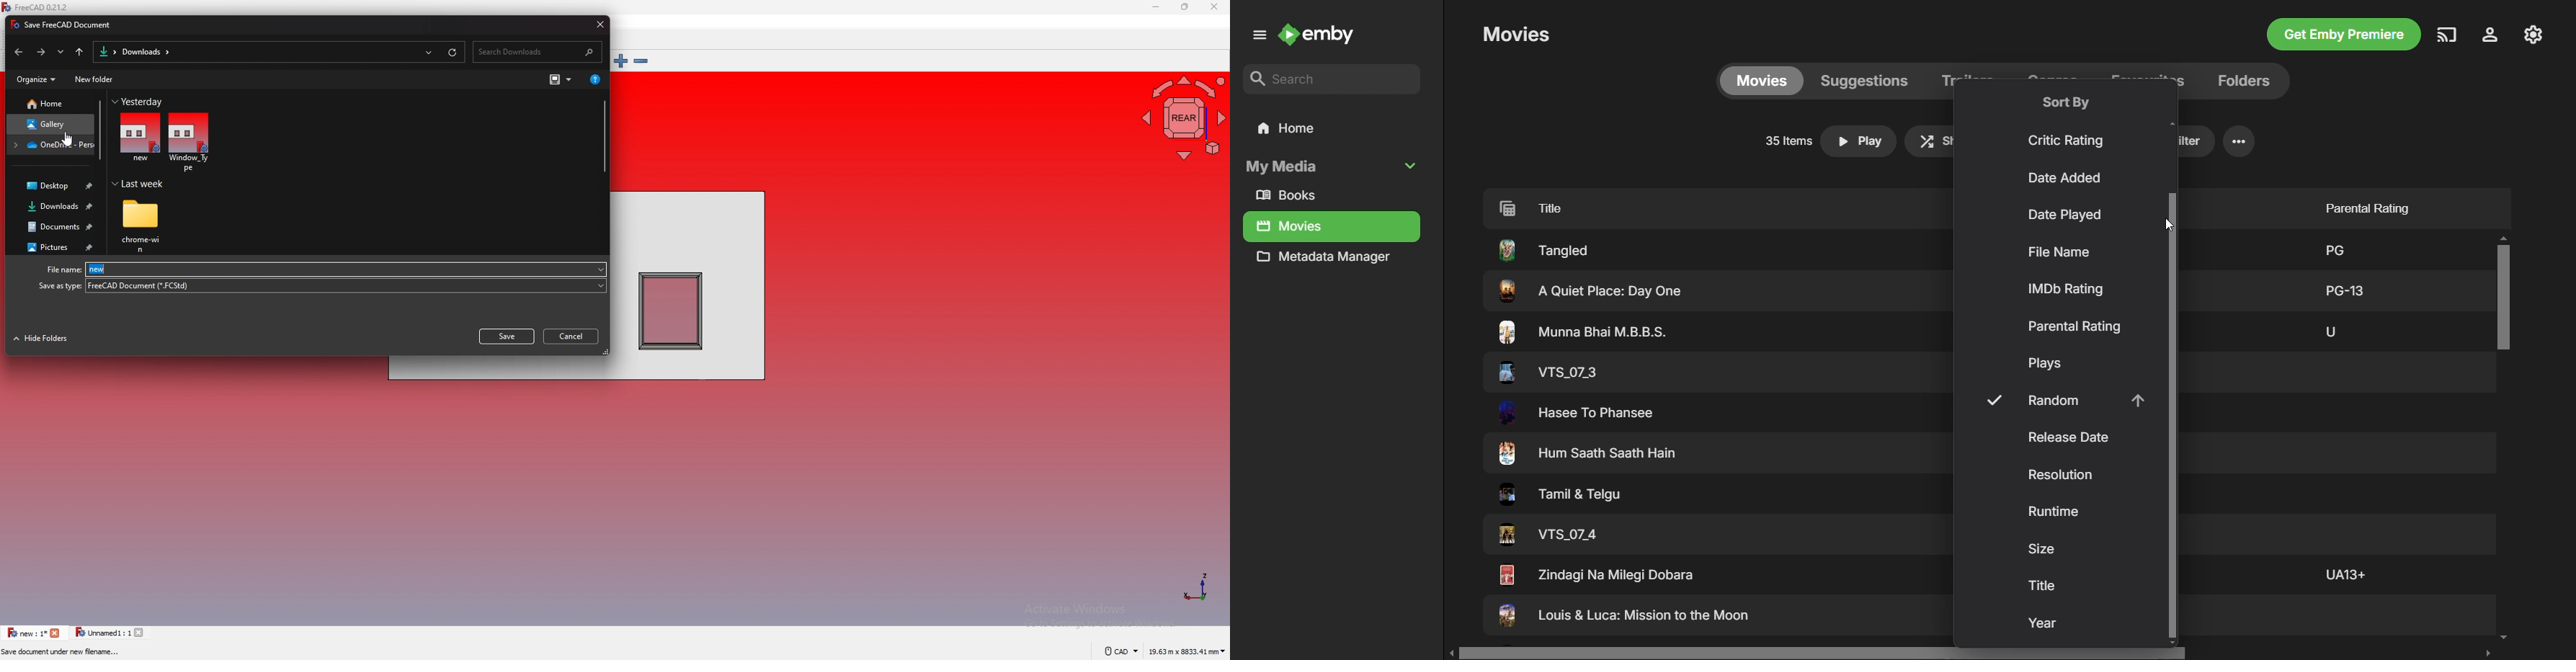 Image resolution: width=2576 pixels, height=672 pixels. Describe the element at coordinates (1863, 80) in the screenshot. I see `Suggestions` at that location.